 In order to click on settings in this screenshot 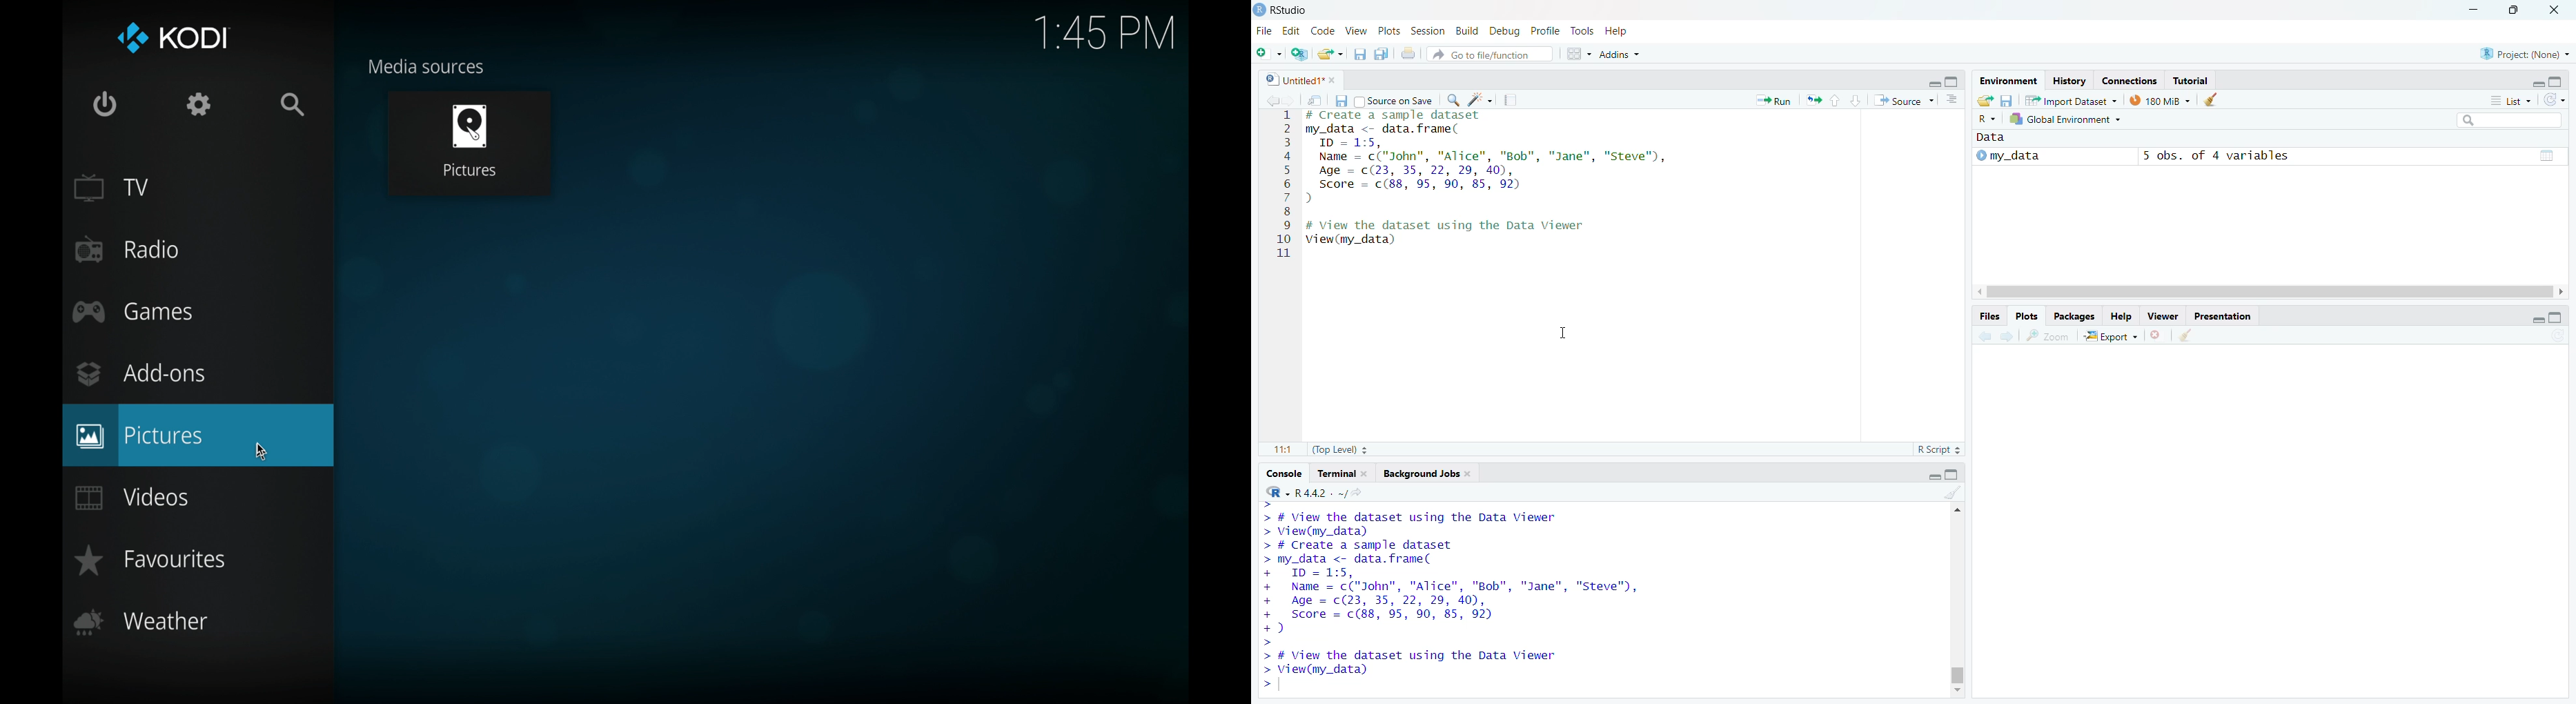, I will do `click(199, 104)`.